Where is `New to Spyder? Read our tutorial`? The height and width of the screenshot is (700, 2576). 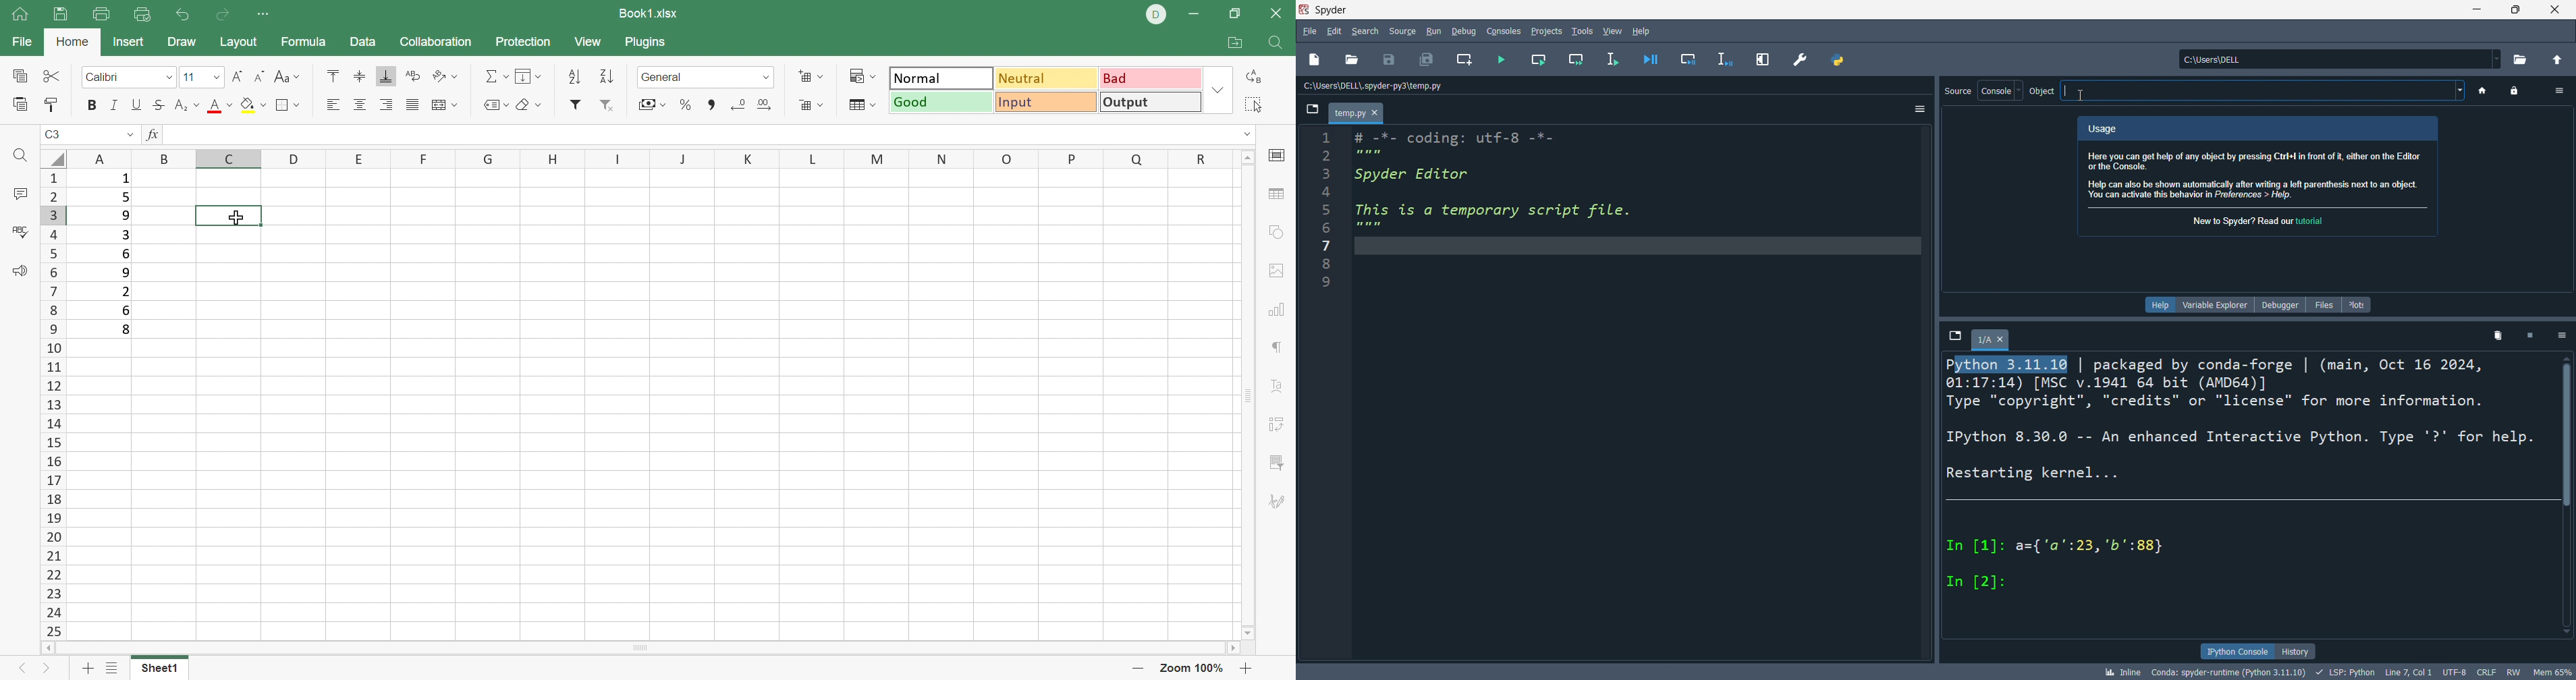
New to Spyder? Read our tutorial is located at coordinates (2258, 221).